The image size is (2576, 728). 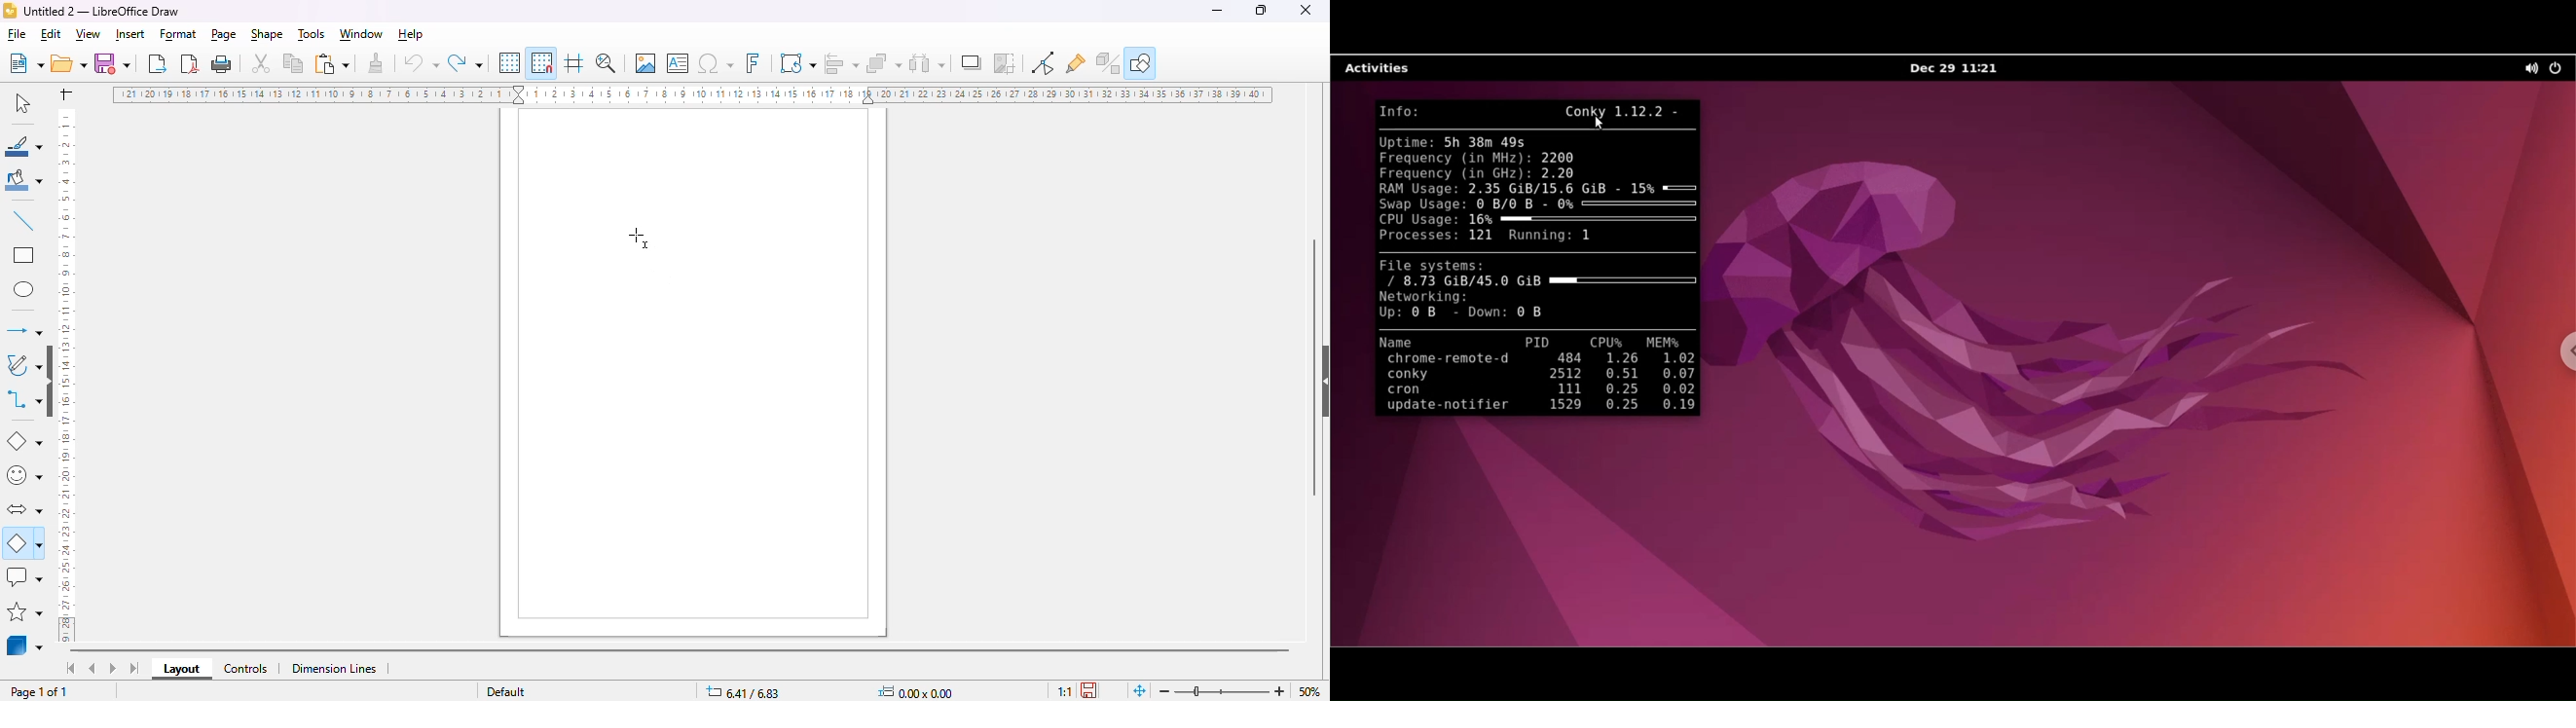 What do you see at coordinates (16, 36) in the screenshot?
I see `file` at bounding box center [16, 36].